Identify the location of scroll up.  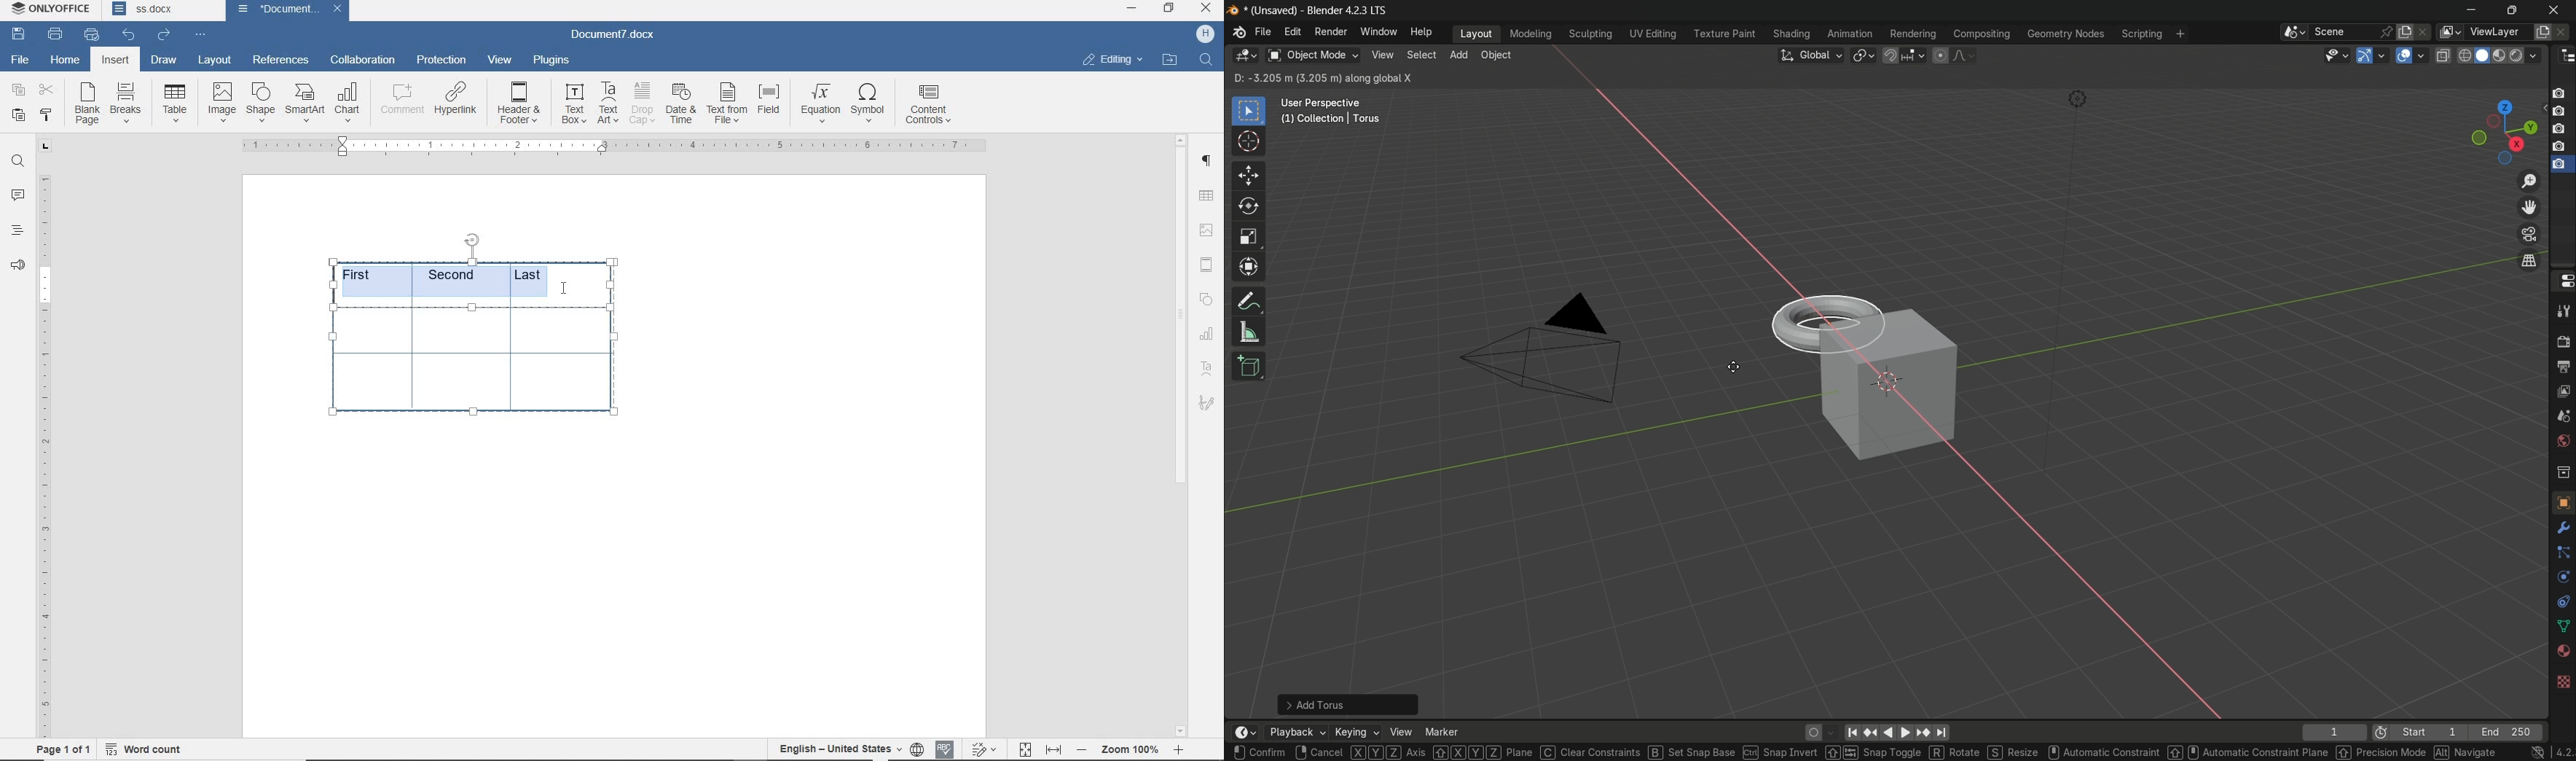
(1182, 138).